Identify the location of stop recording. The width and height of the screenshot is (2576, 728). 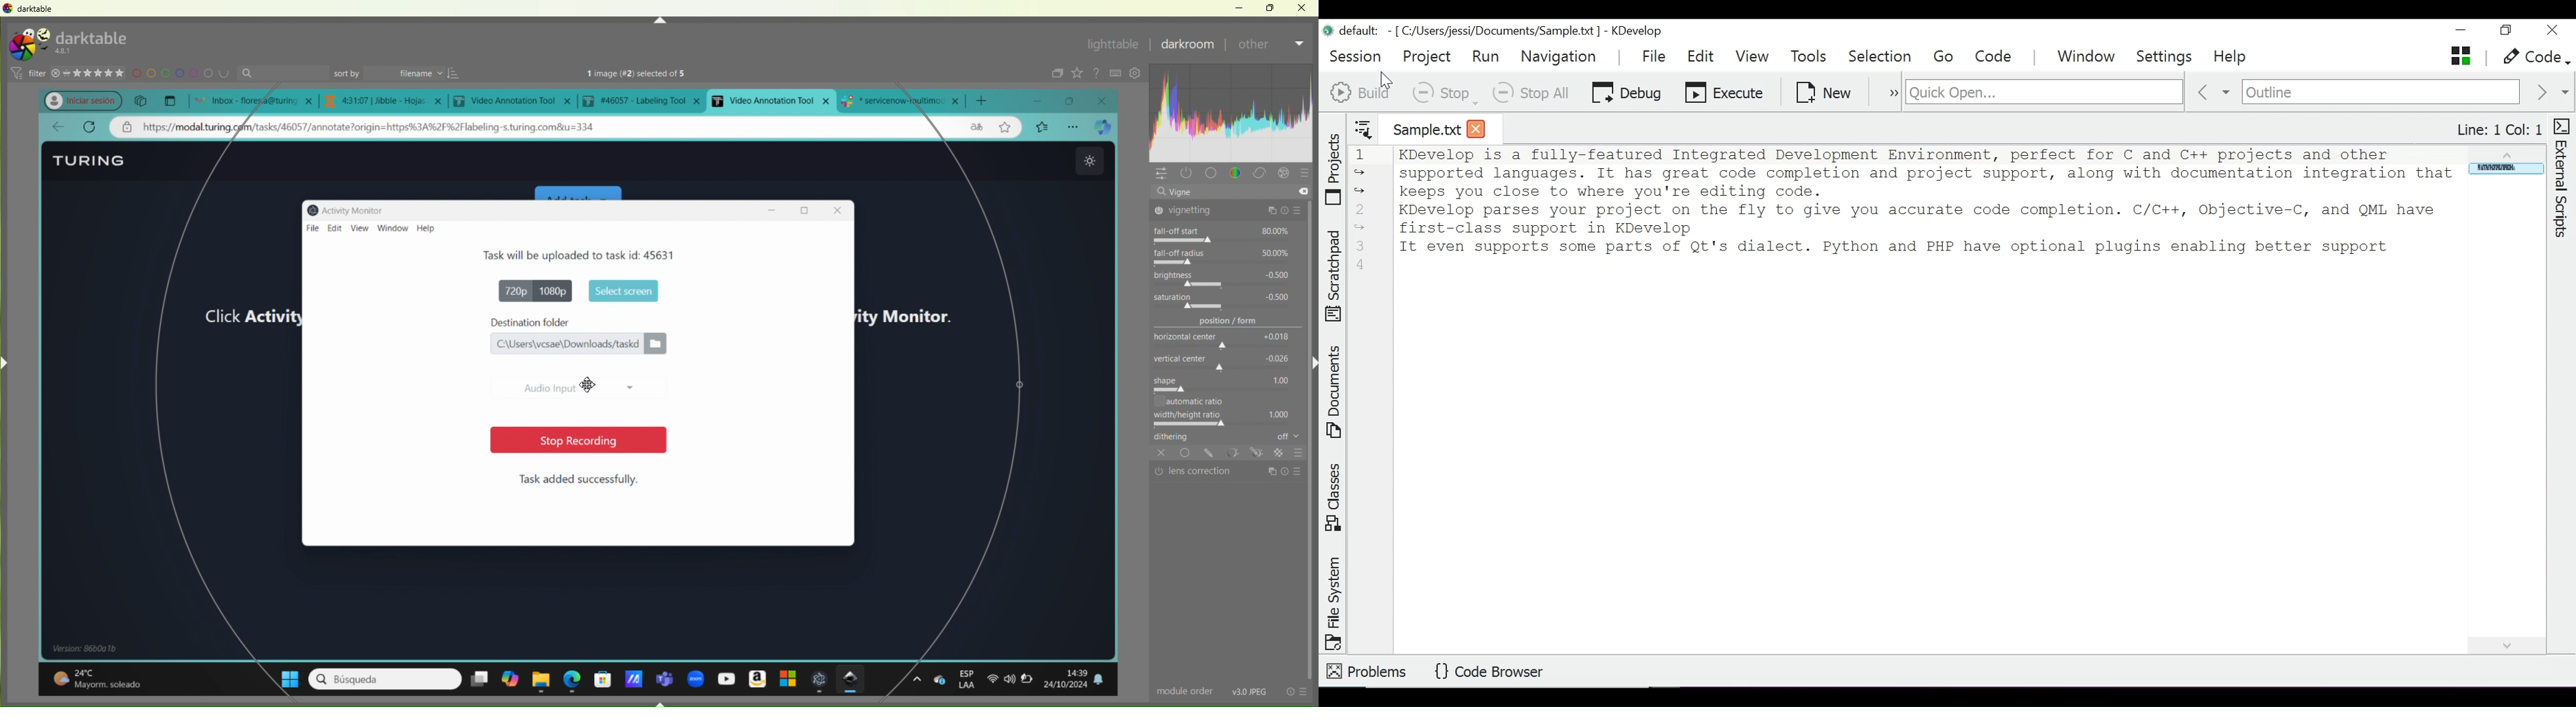
(571, 440).